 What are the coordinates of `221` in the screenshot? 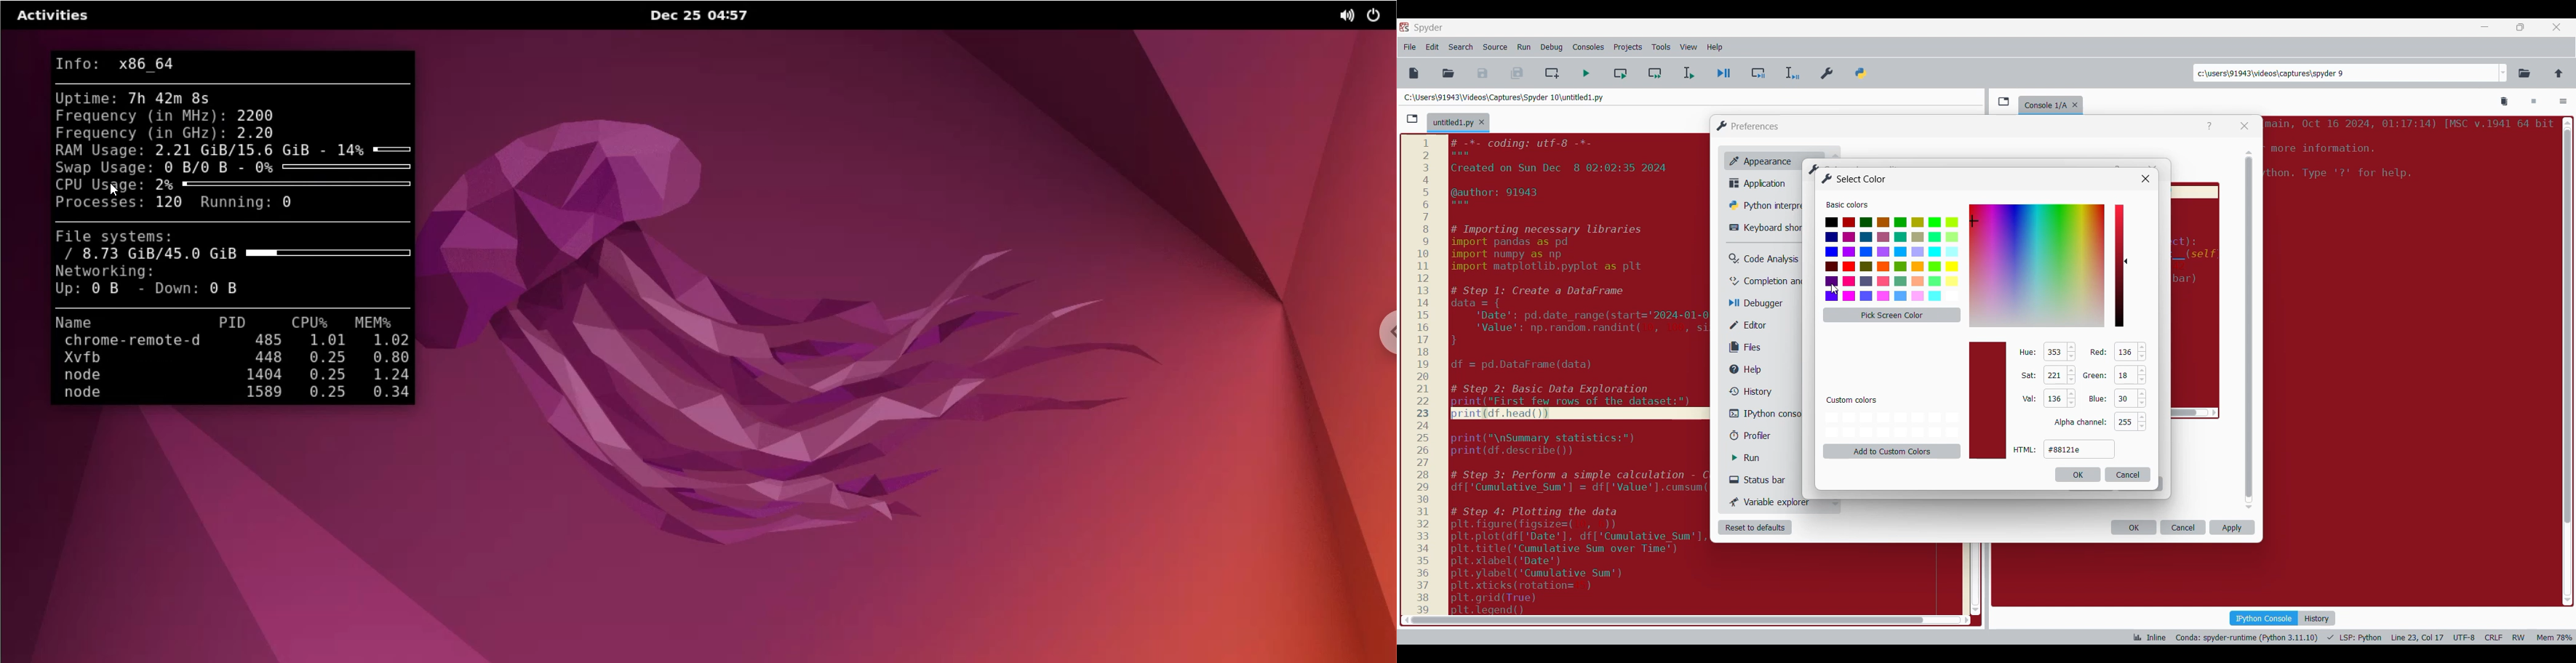 It's located at (2053, 375).